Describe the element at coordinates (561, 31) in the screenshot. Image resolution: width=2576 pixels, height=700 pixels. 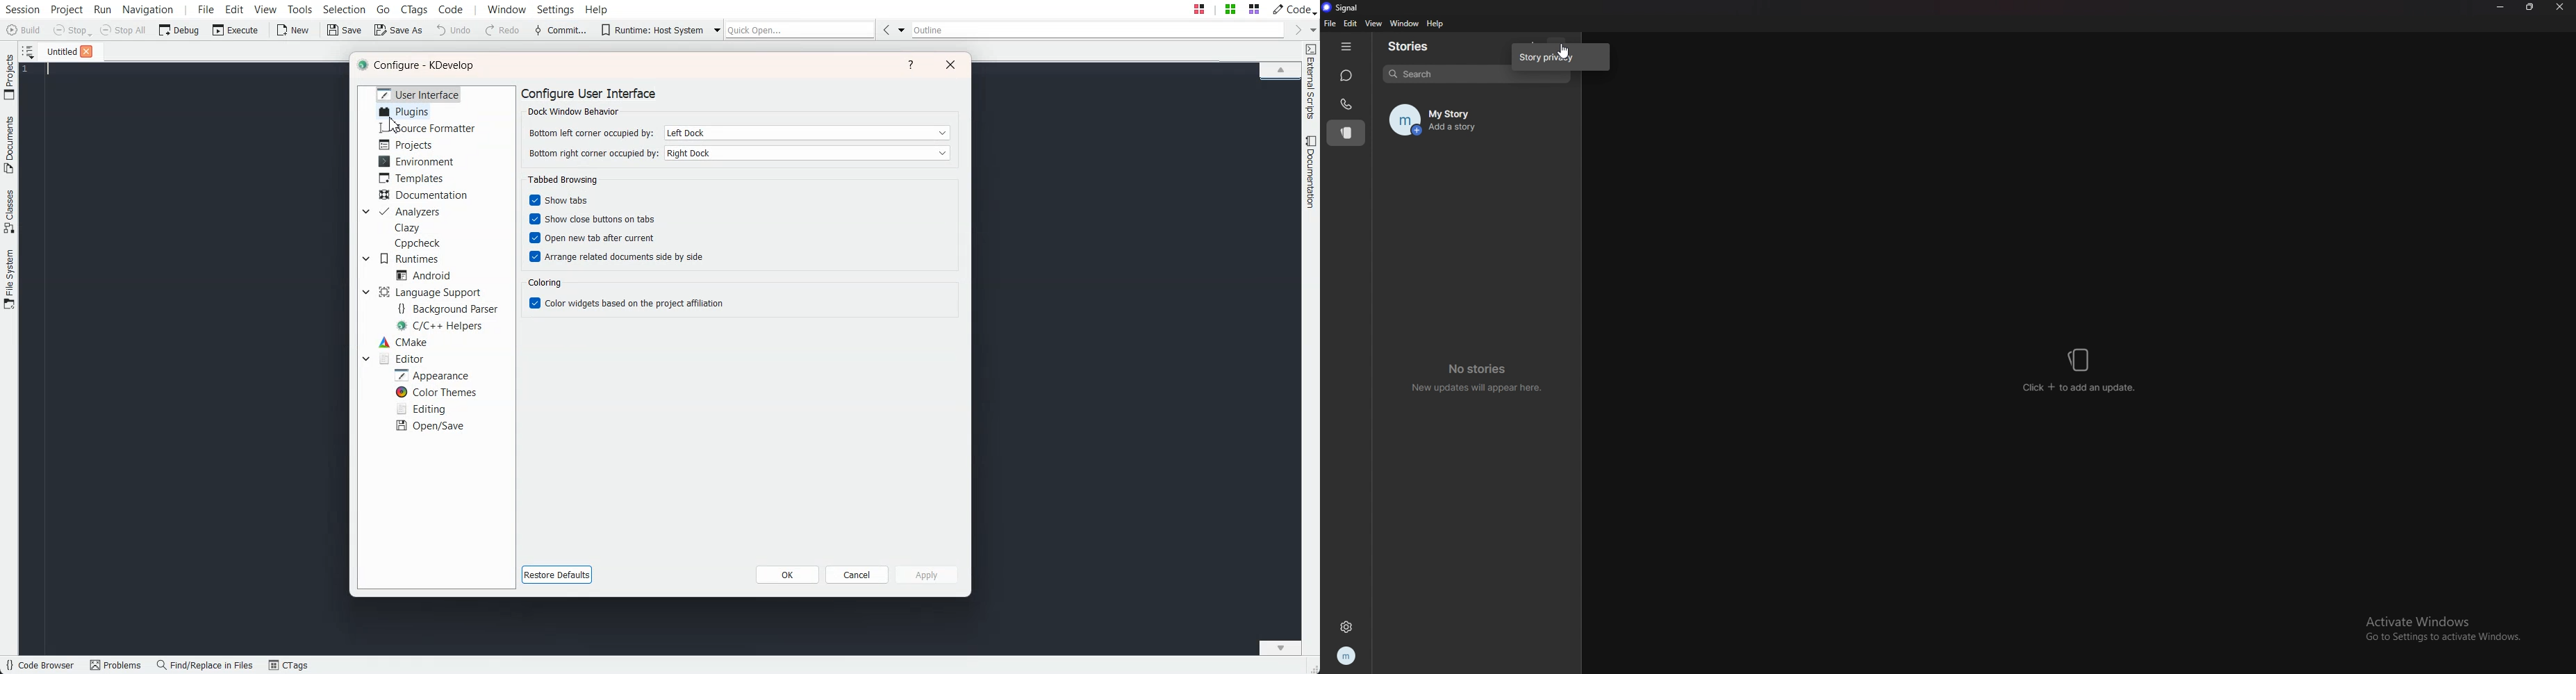
I see `Commit` at that location.